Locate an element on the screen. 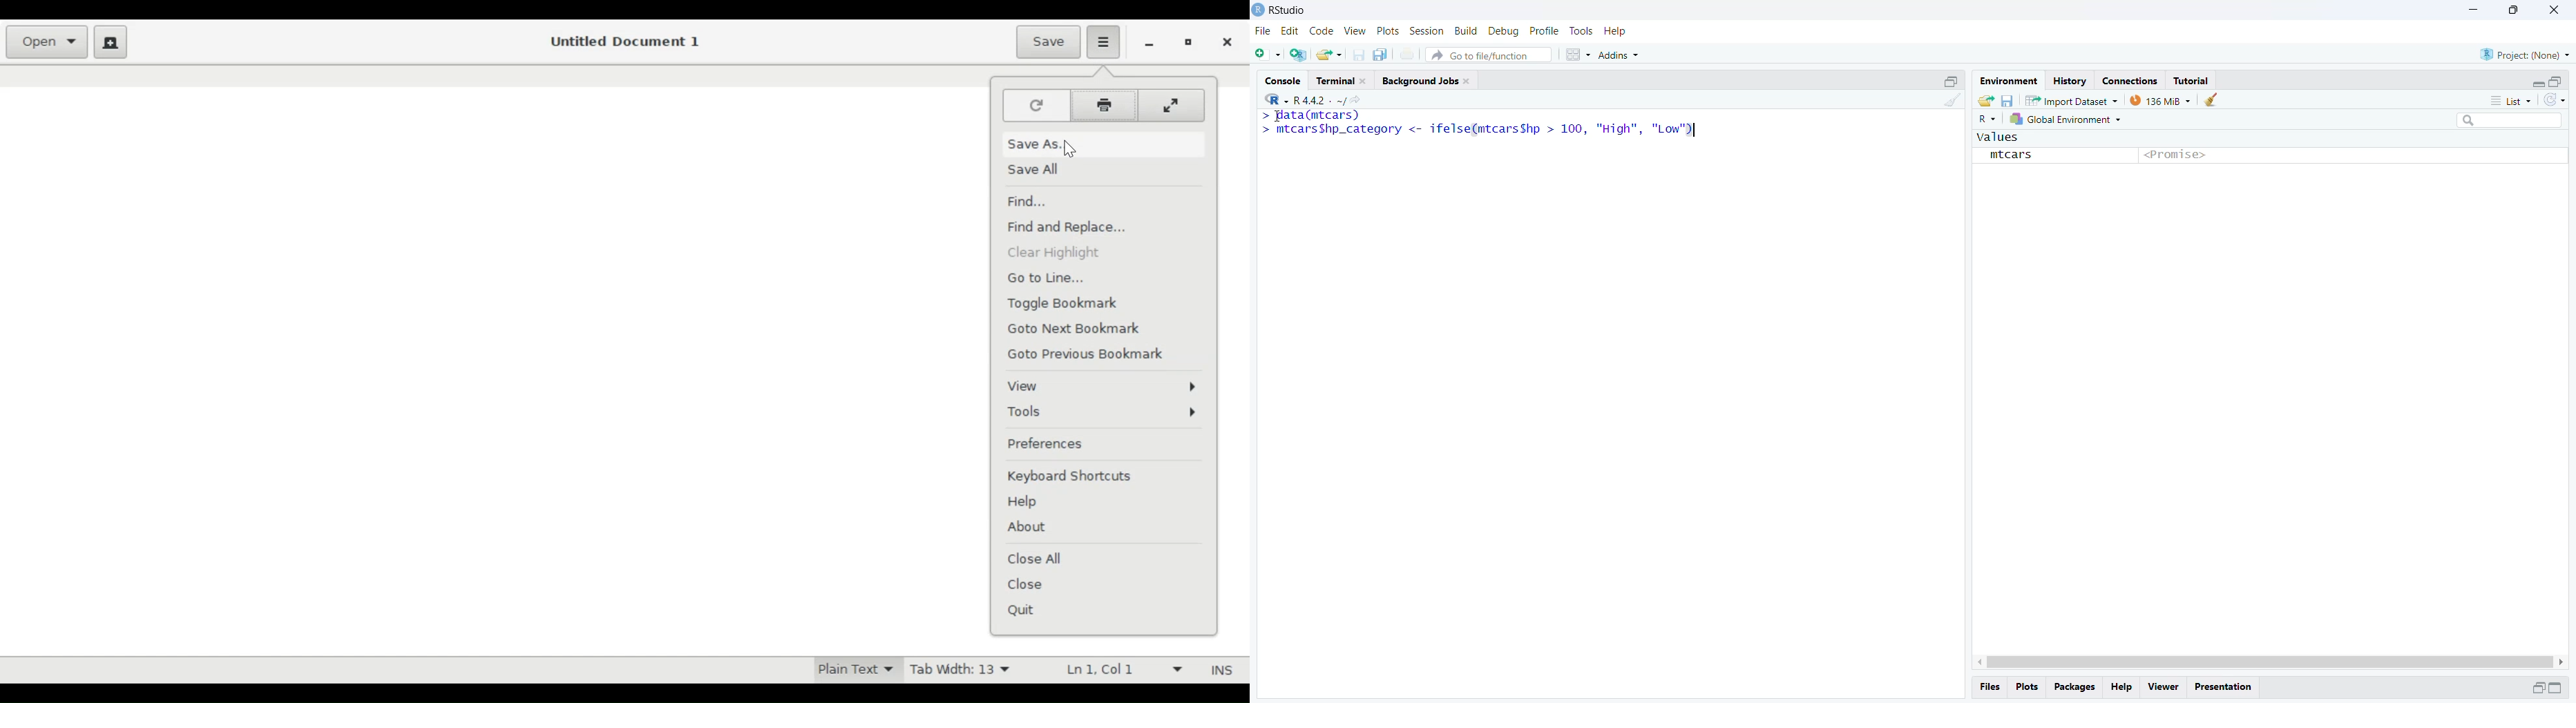 Image resolution: width=2576 pixels, height=728 pixels. Toggle Bookmark is located at coordinates (1069, 301).